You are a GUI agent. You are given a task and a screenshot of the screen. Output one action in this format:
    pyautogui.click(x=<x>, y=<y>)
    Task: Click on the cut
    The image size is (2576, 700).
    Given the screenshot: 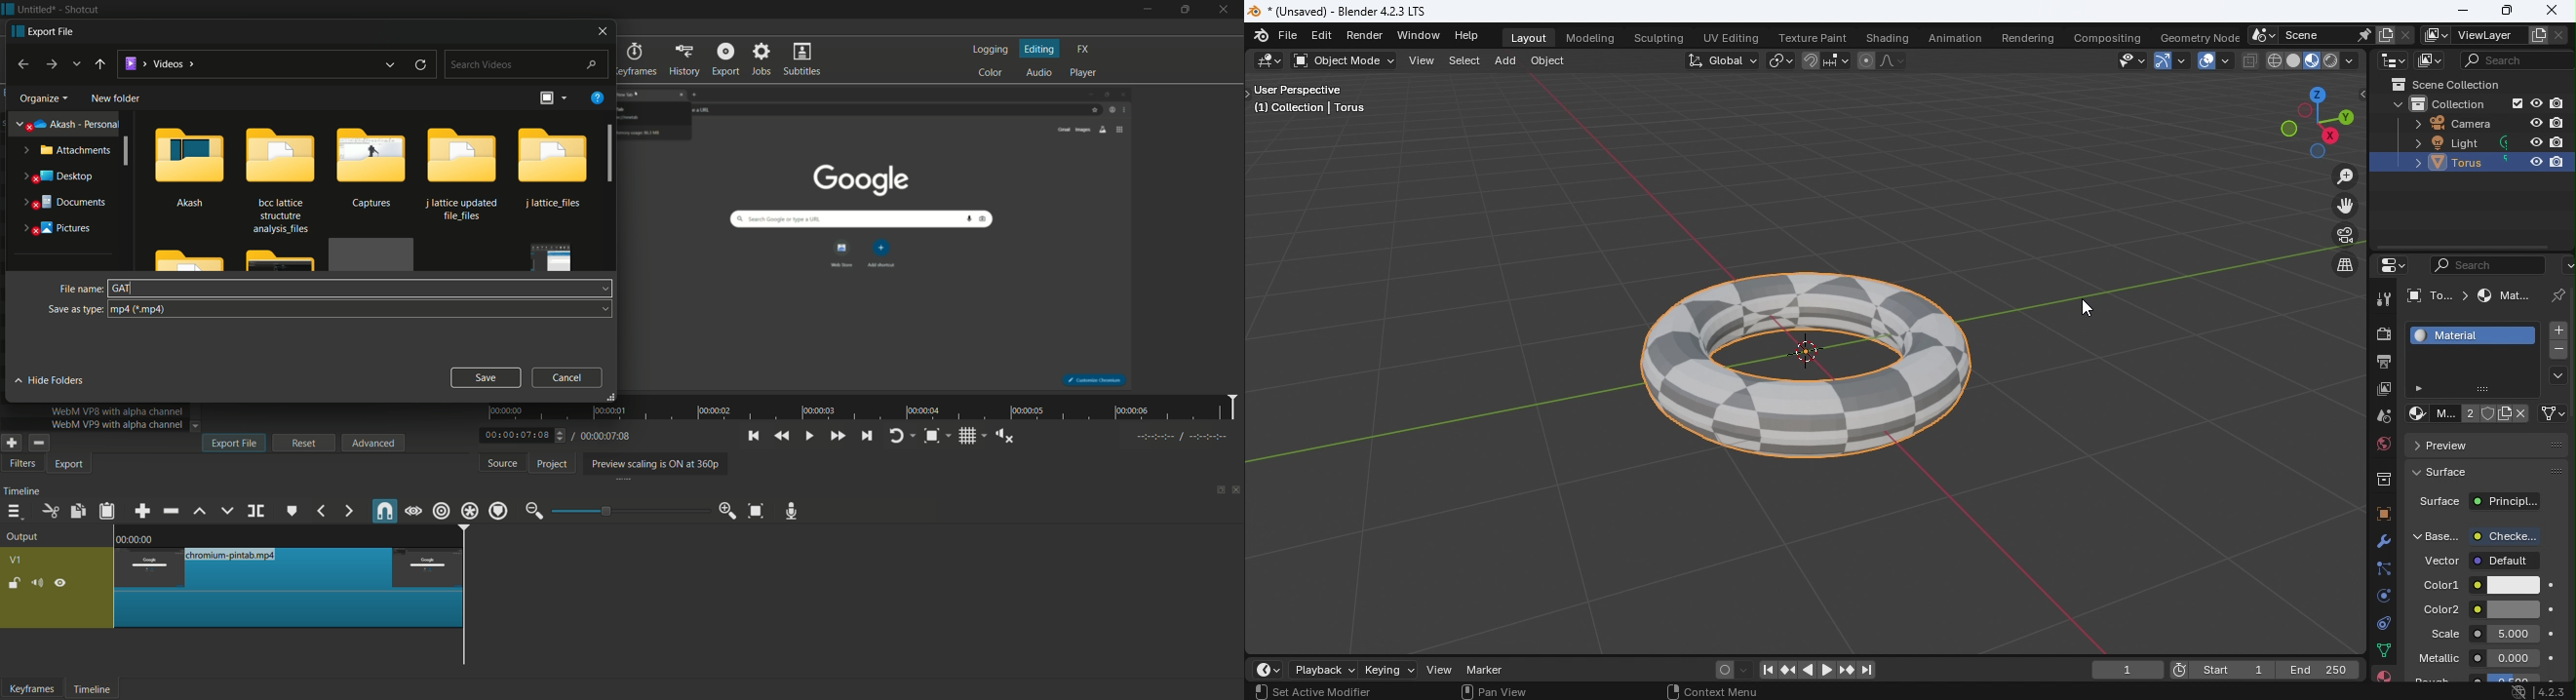 What is the action you would take?
    pyautogui.click(x=50, y=512)
    